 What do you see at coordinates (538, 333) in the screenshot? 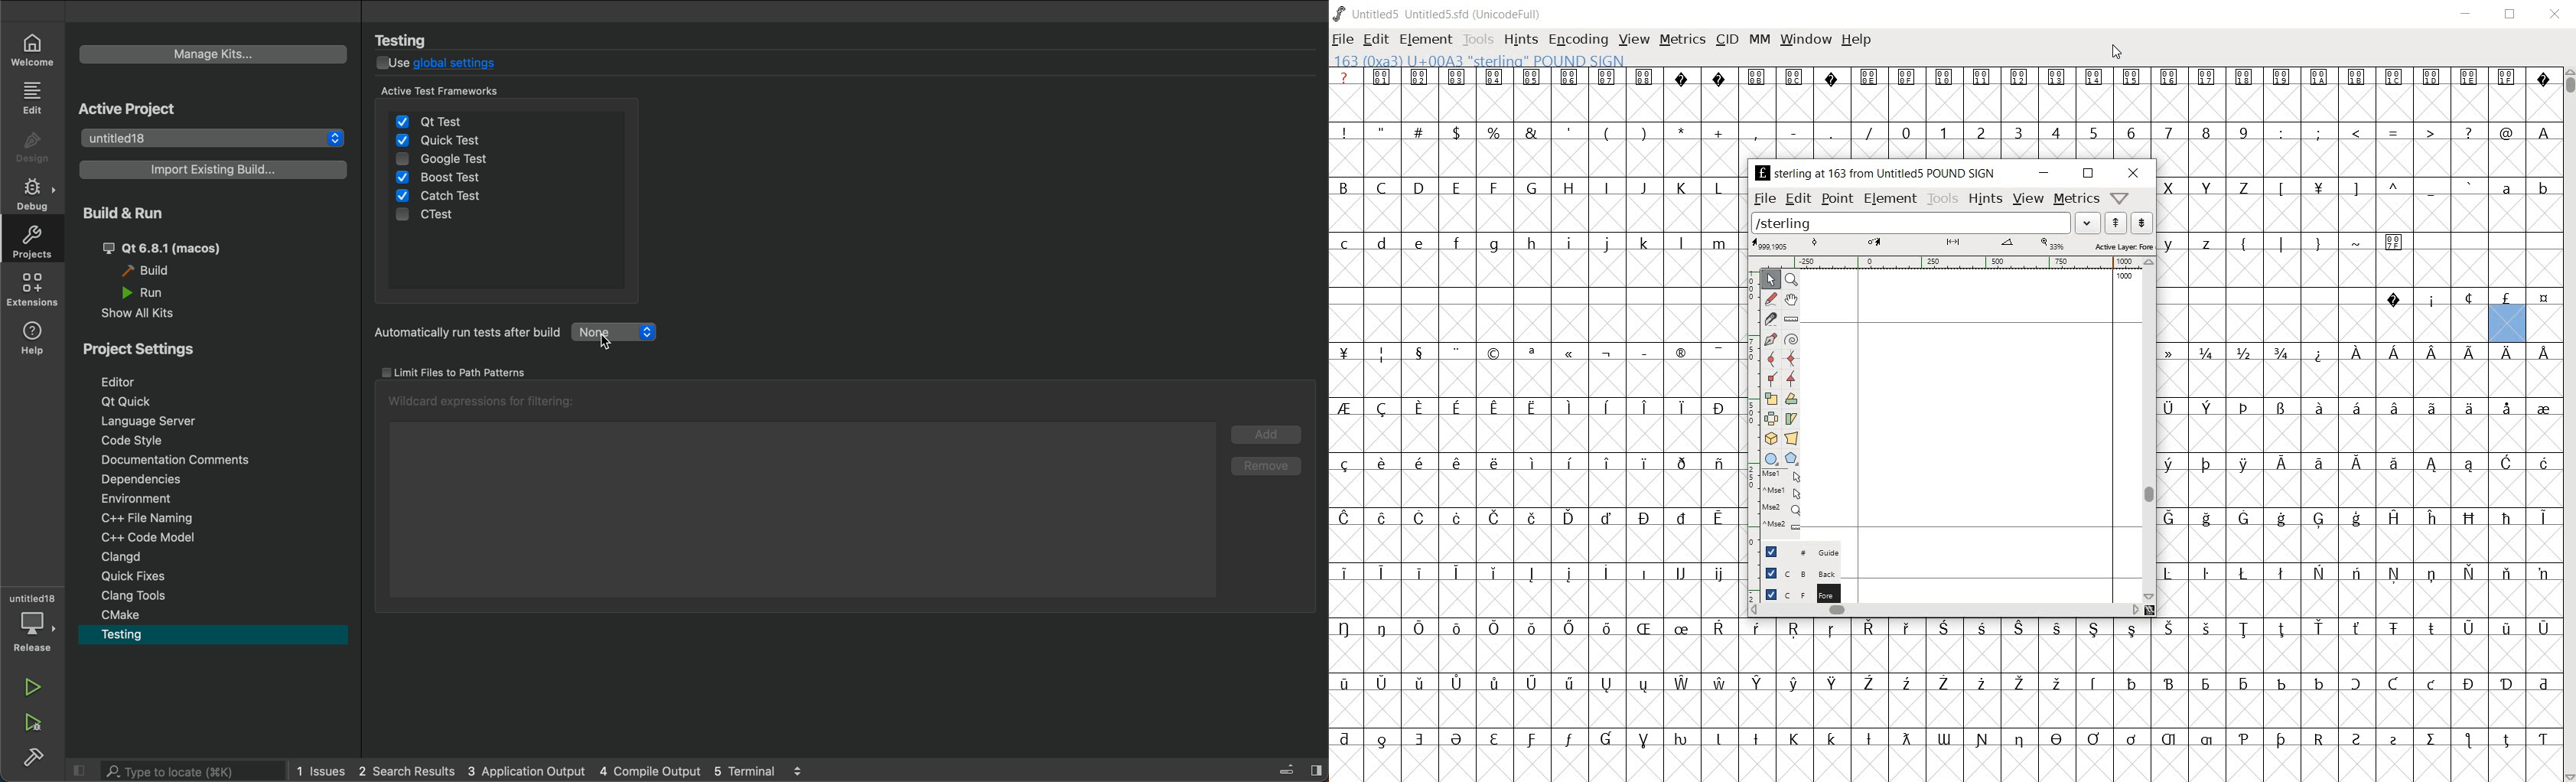
I see `run test` at bounding box center [538, 333].